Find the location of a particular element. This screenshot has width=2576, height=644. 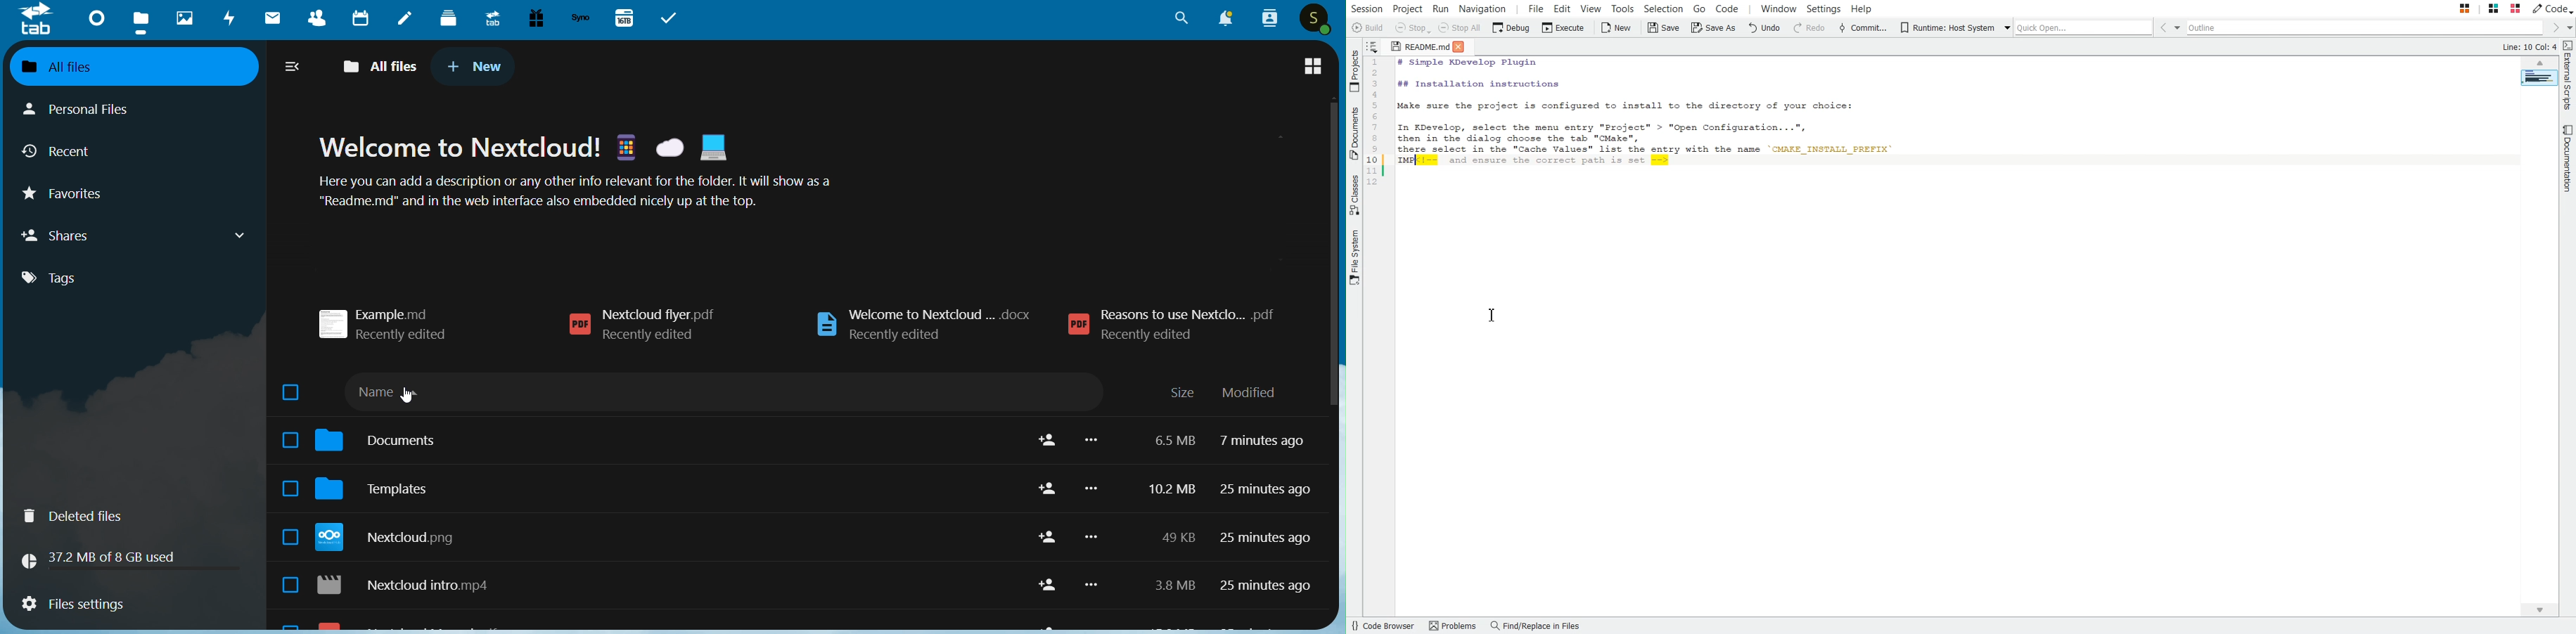

Mails is located at coordinates (271, 16).